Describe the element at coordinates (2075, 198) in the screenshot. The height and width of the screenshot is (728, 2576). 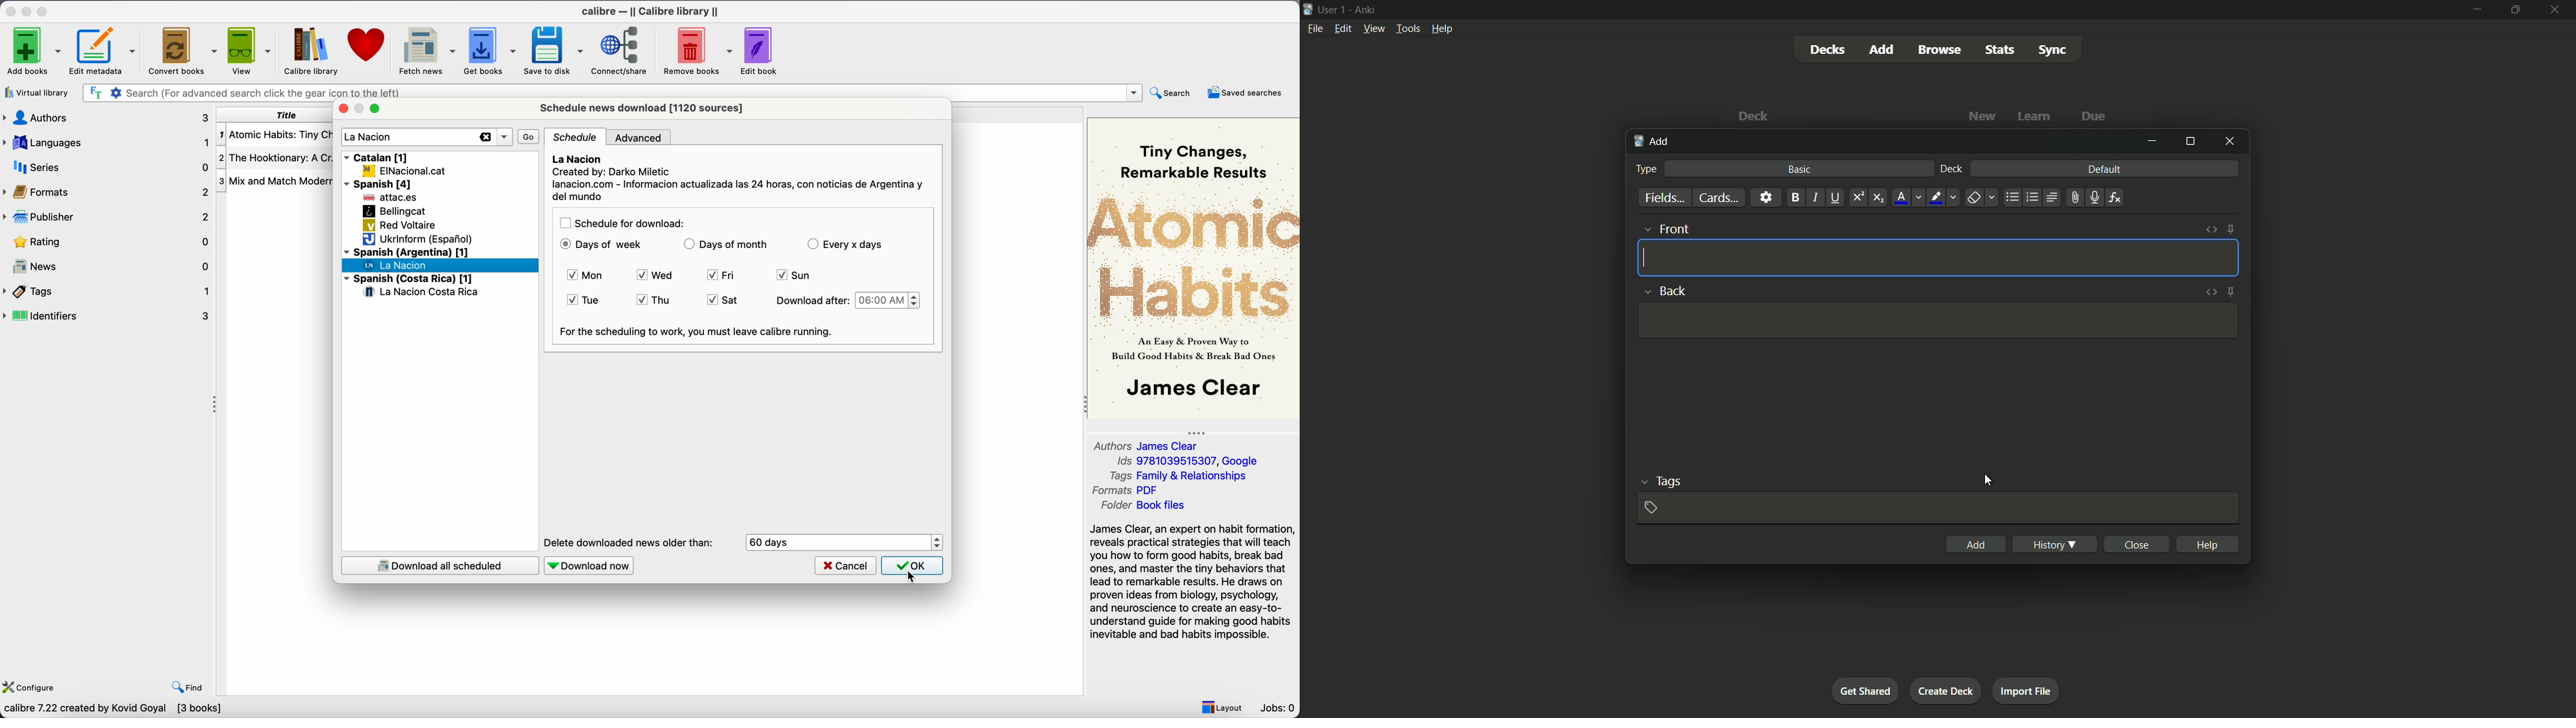
I see `attach file` at that location.